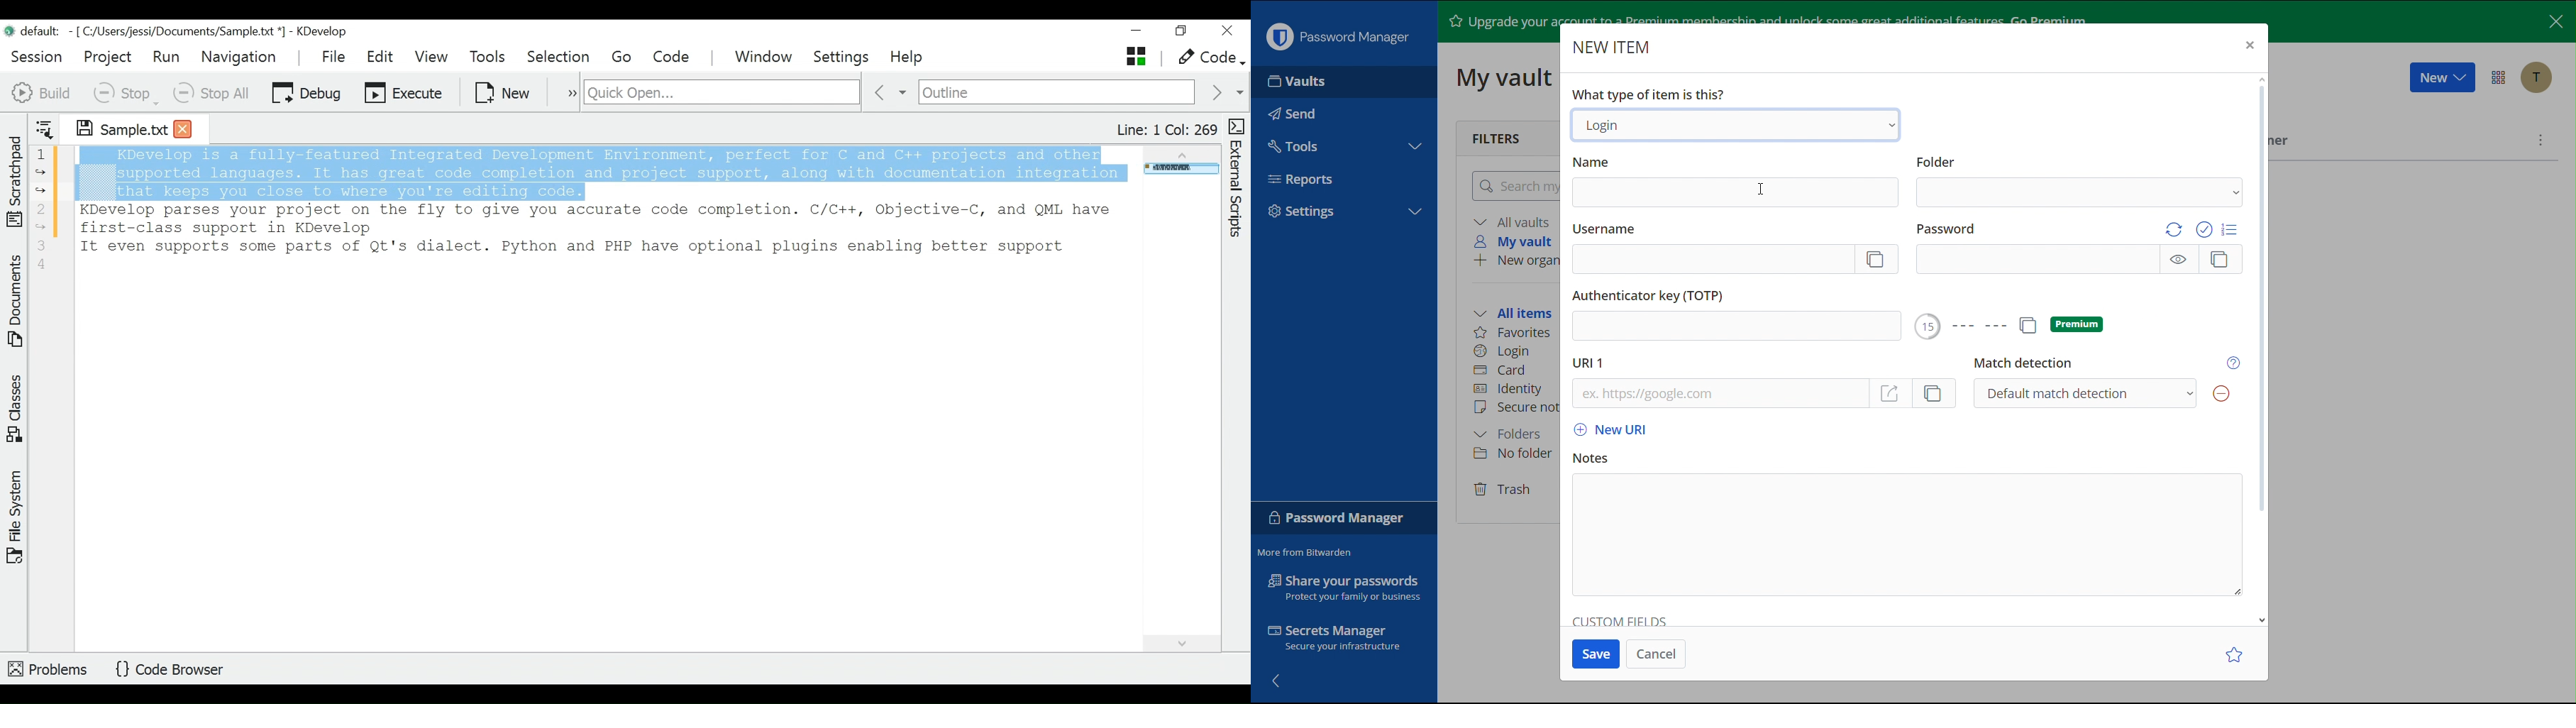  Describe the element at coordinates (1738, 126) in the screenshot. I see `Login` at that location.